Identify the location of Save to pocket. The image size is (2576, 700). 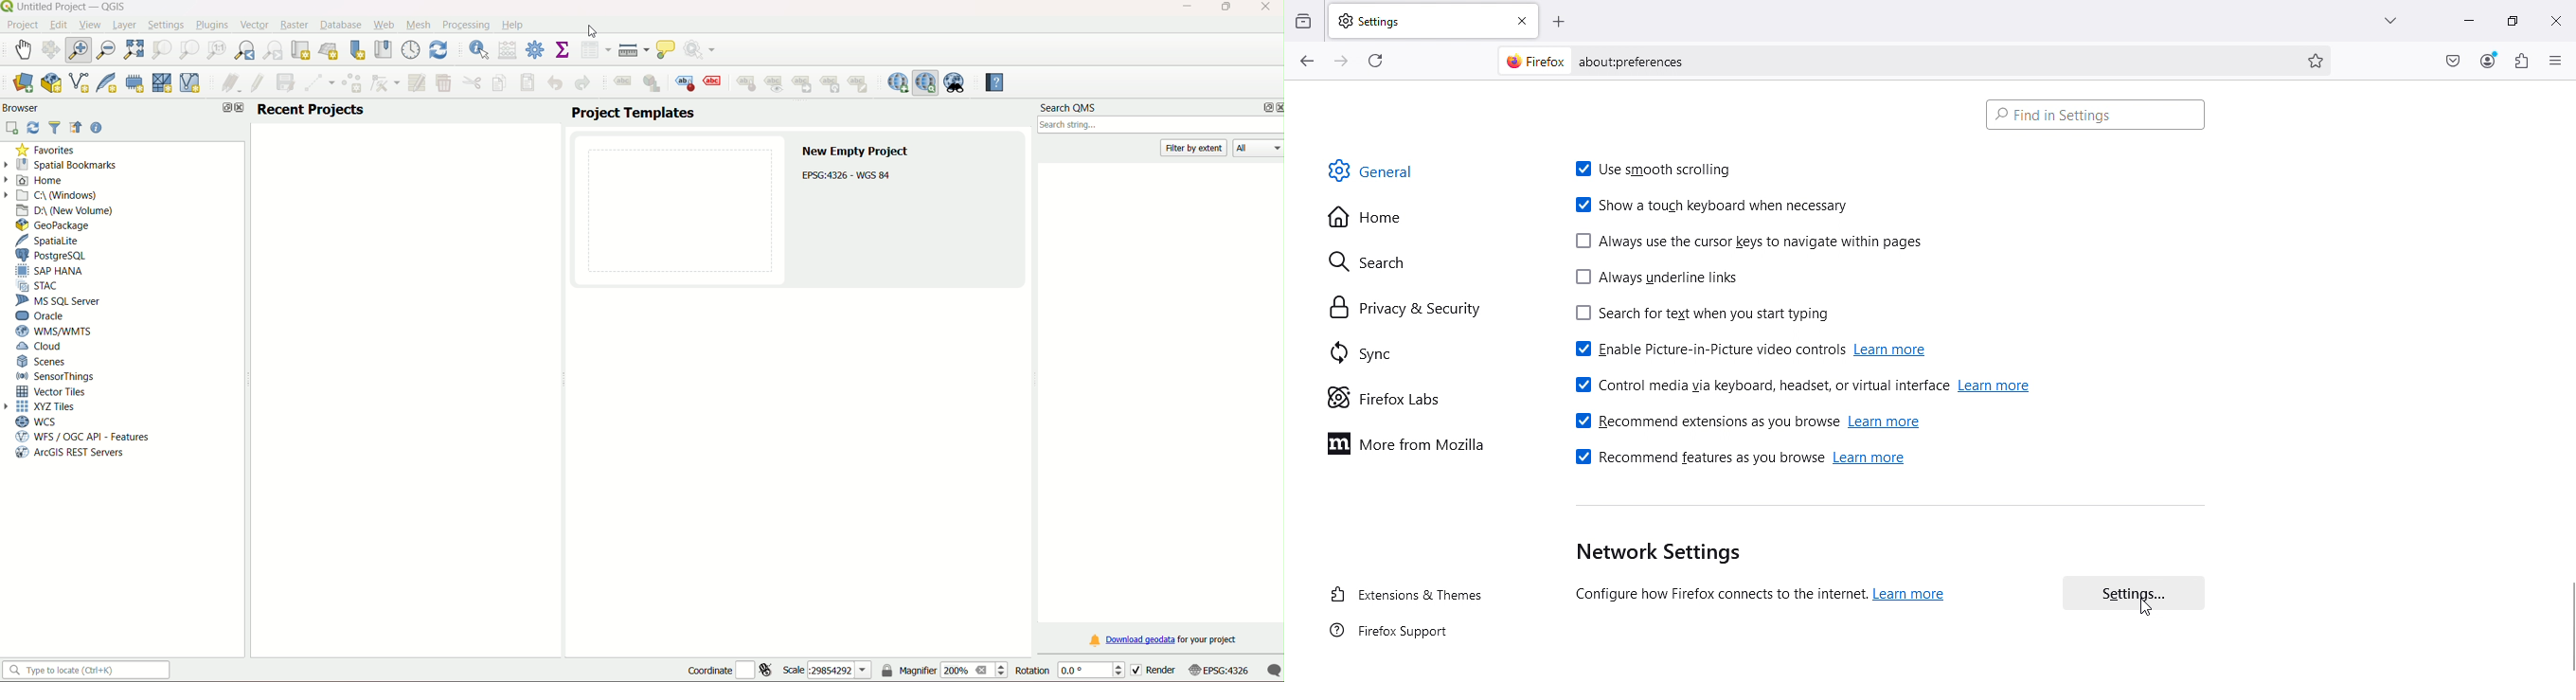
(2454, 61).